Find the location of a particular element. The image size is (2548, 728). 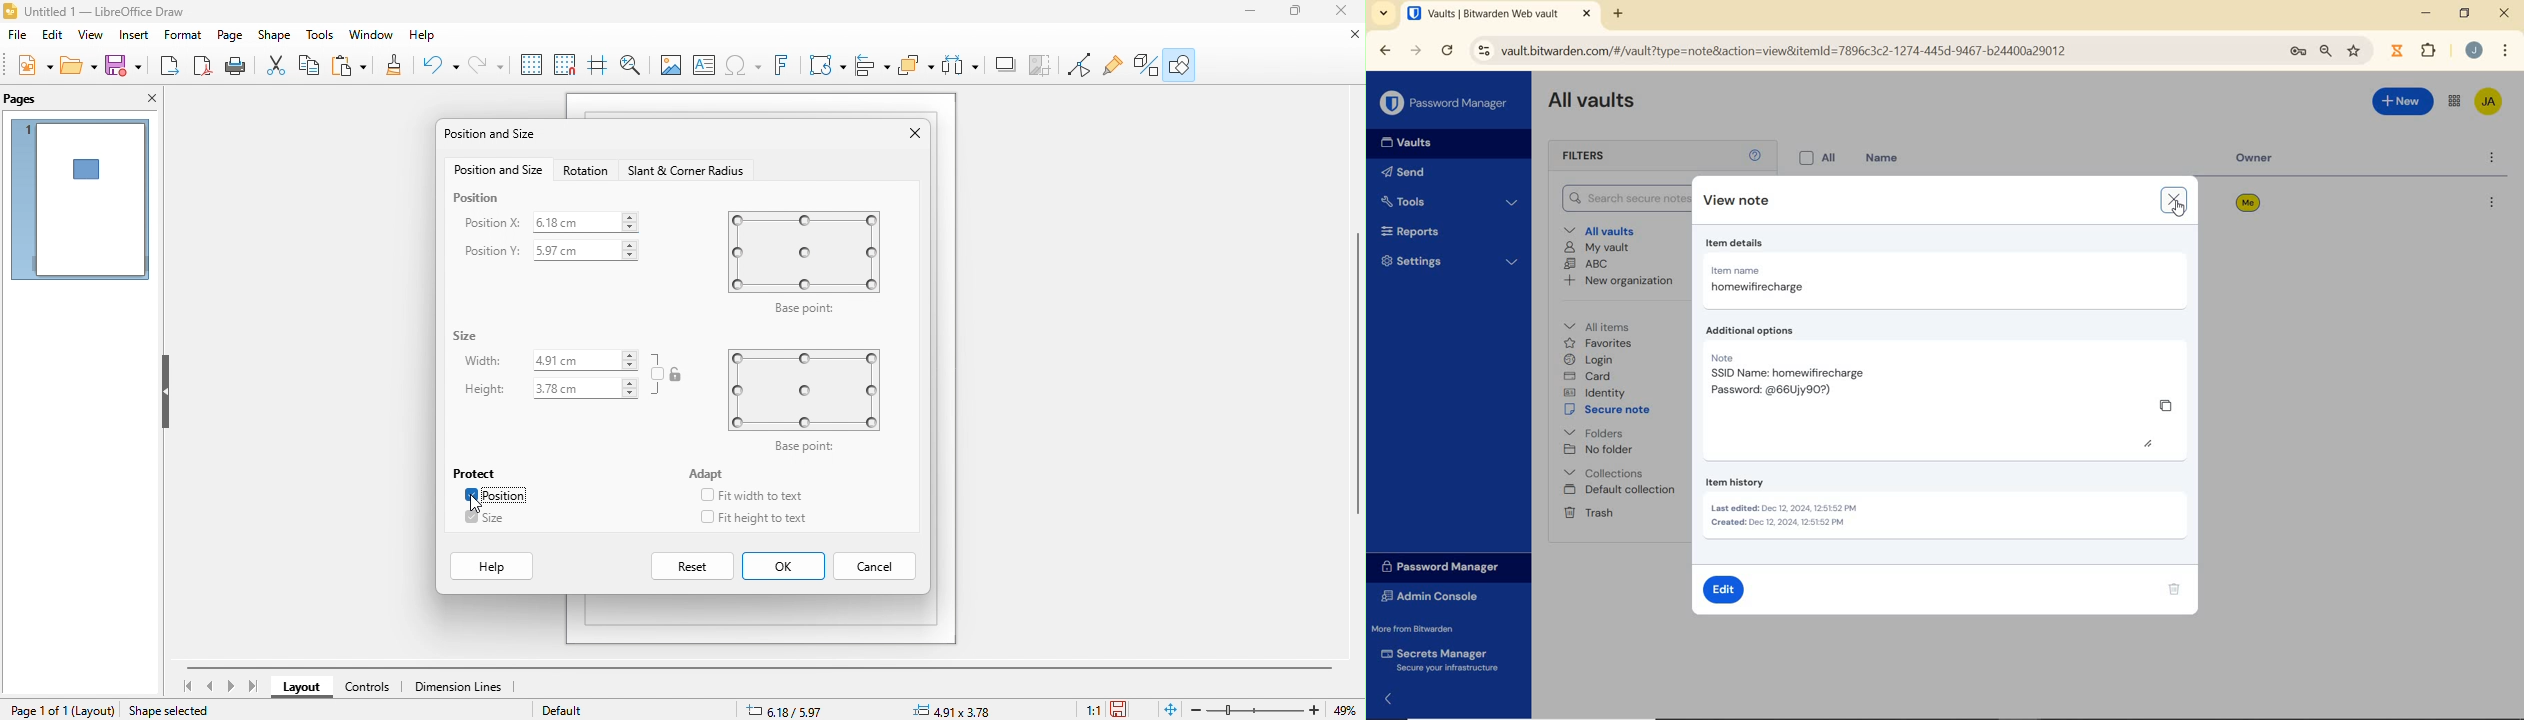

shadow  is located at coordinates (960, 66).